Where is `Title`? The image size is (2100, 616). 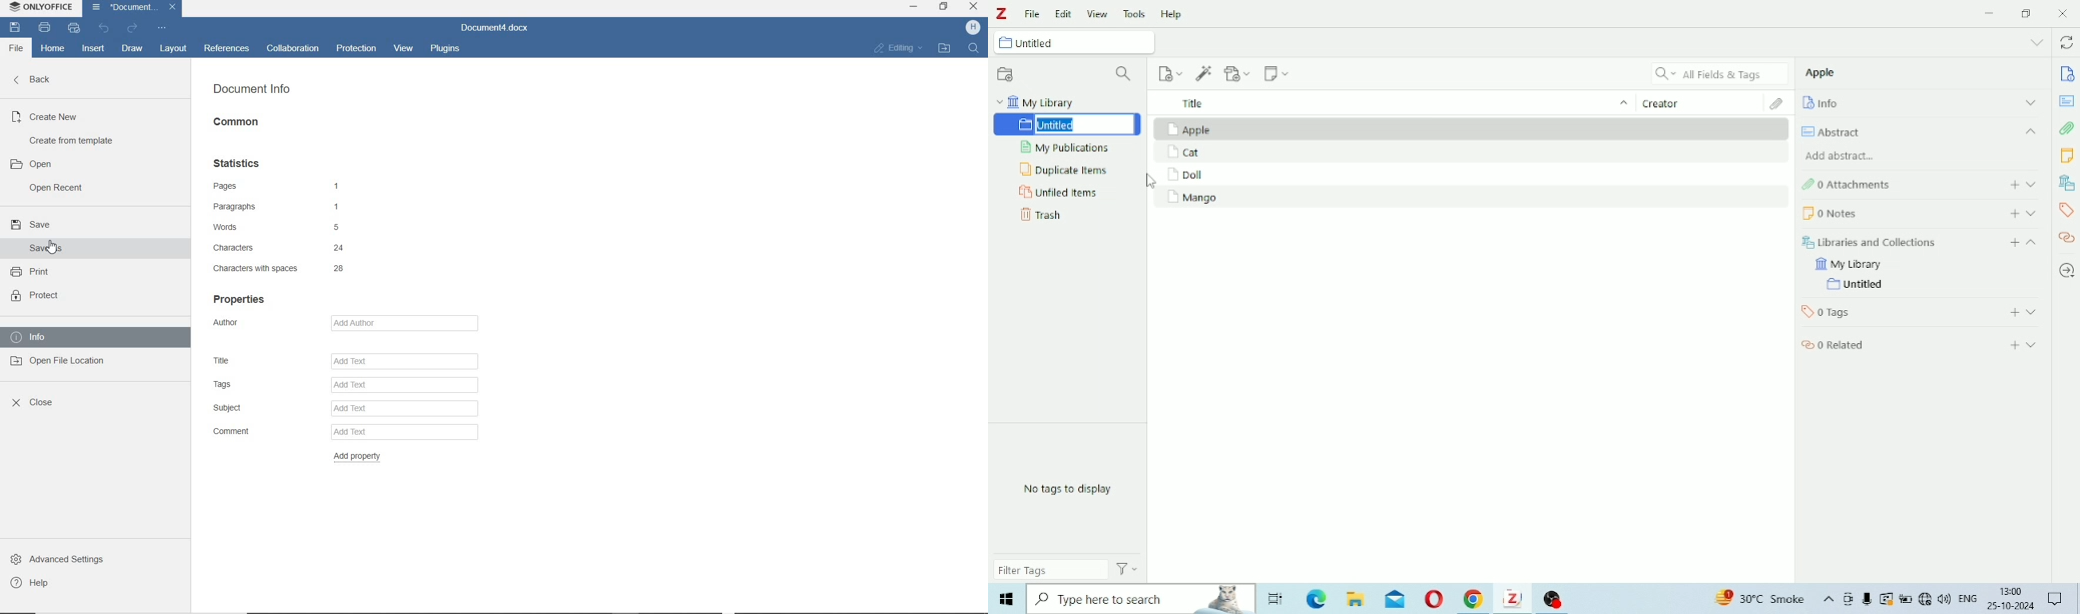
Title is located at coordinates (1393, 101).